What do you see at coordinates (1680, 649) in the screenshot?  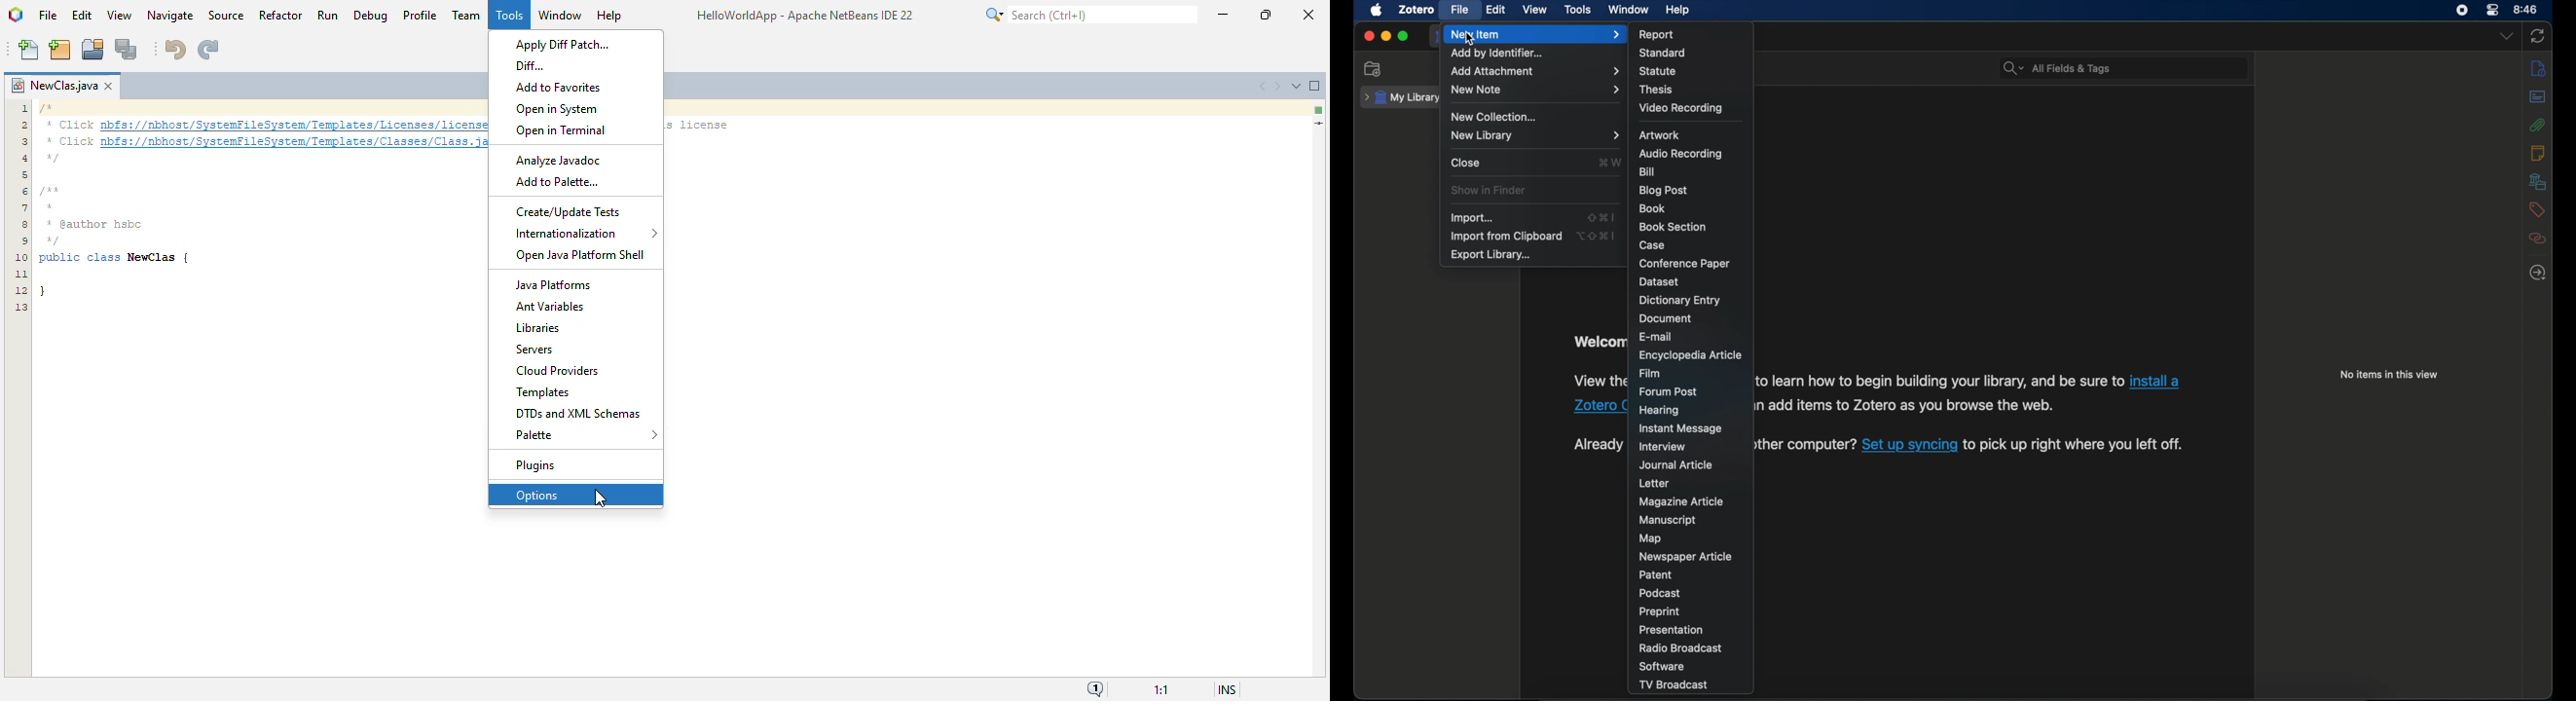 I see `radio broadcast` at bounding box center [1680, 649].